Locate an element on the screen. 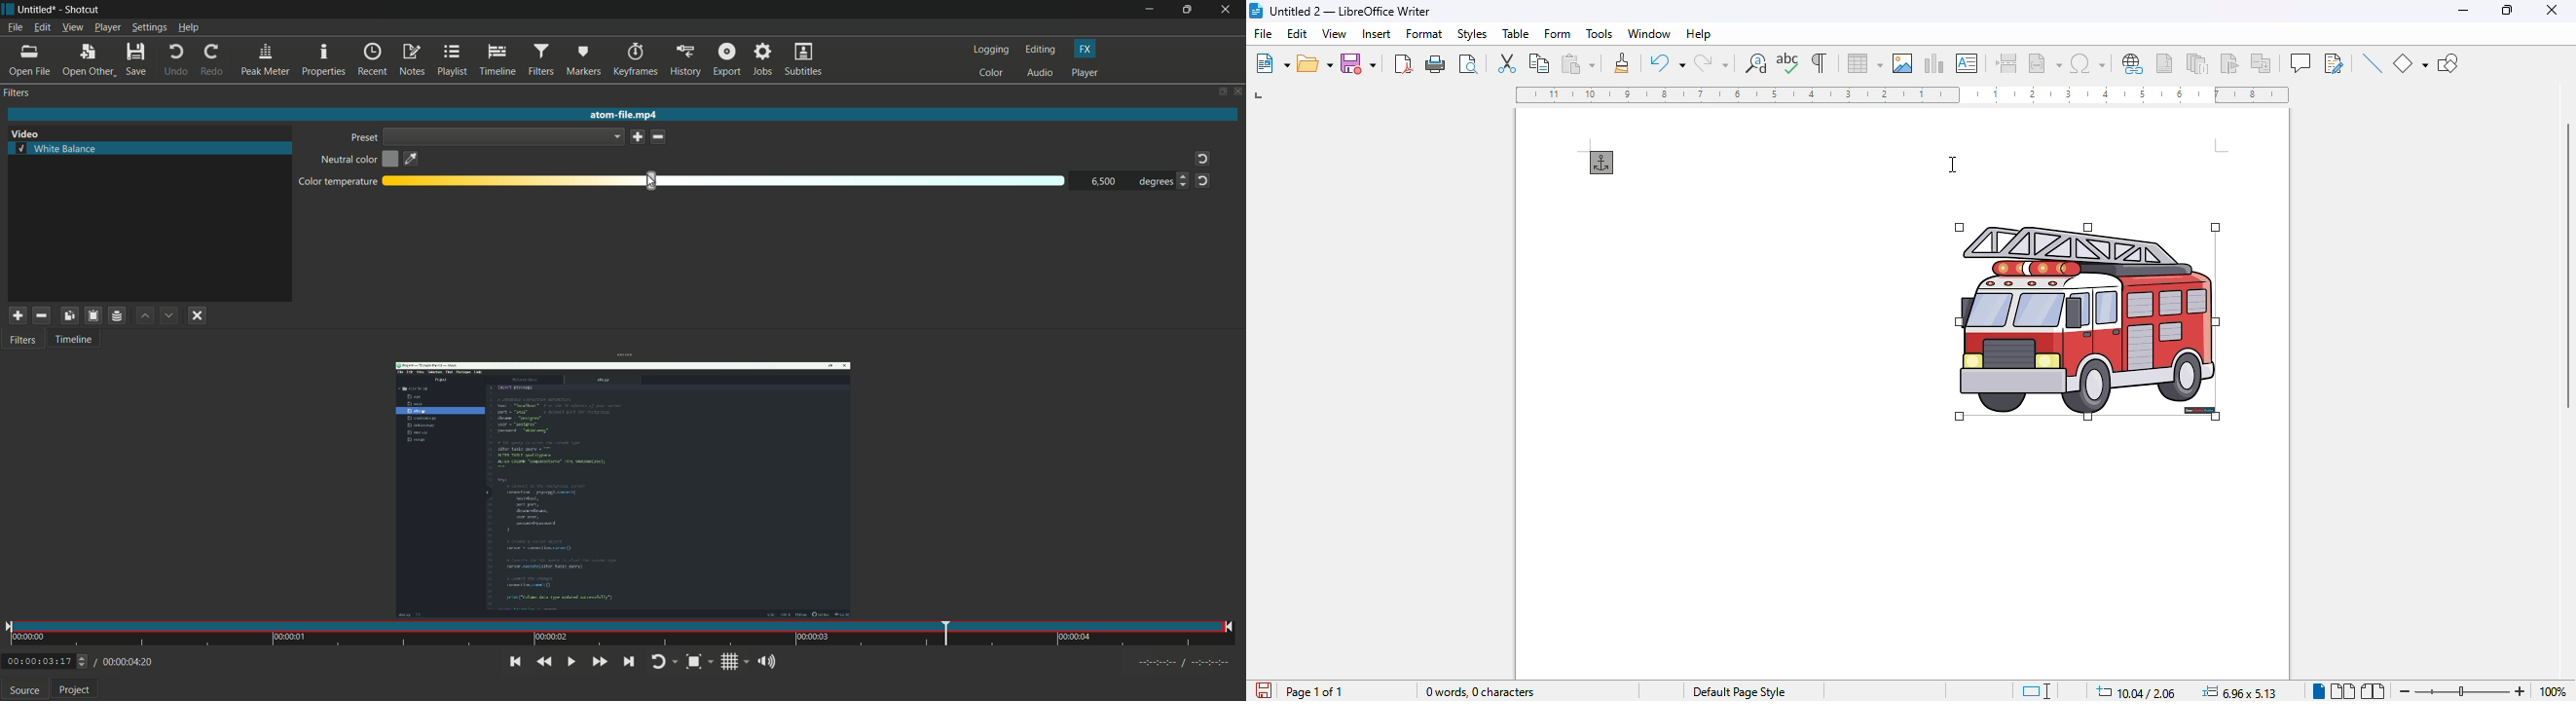 This screenshot has height=728, width=2576. decrease is located at coordinates (1184, 188).